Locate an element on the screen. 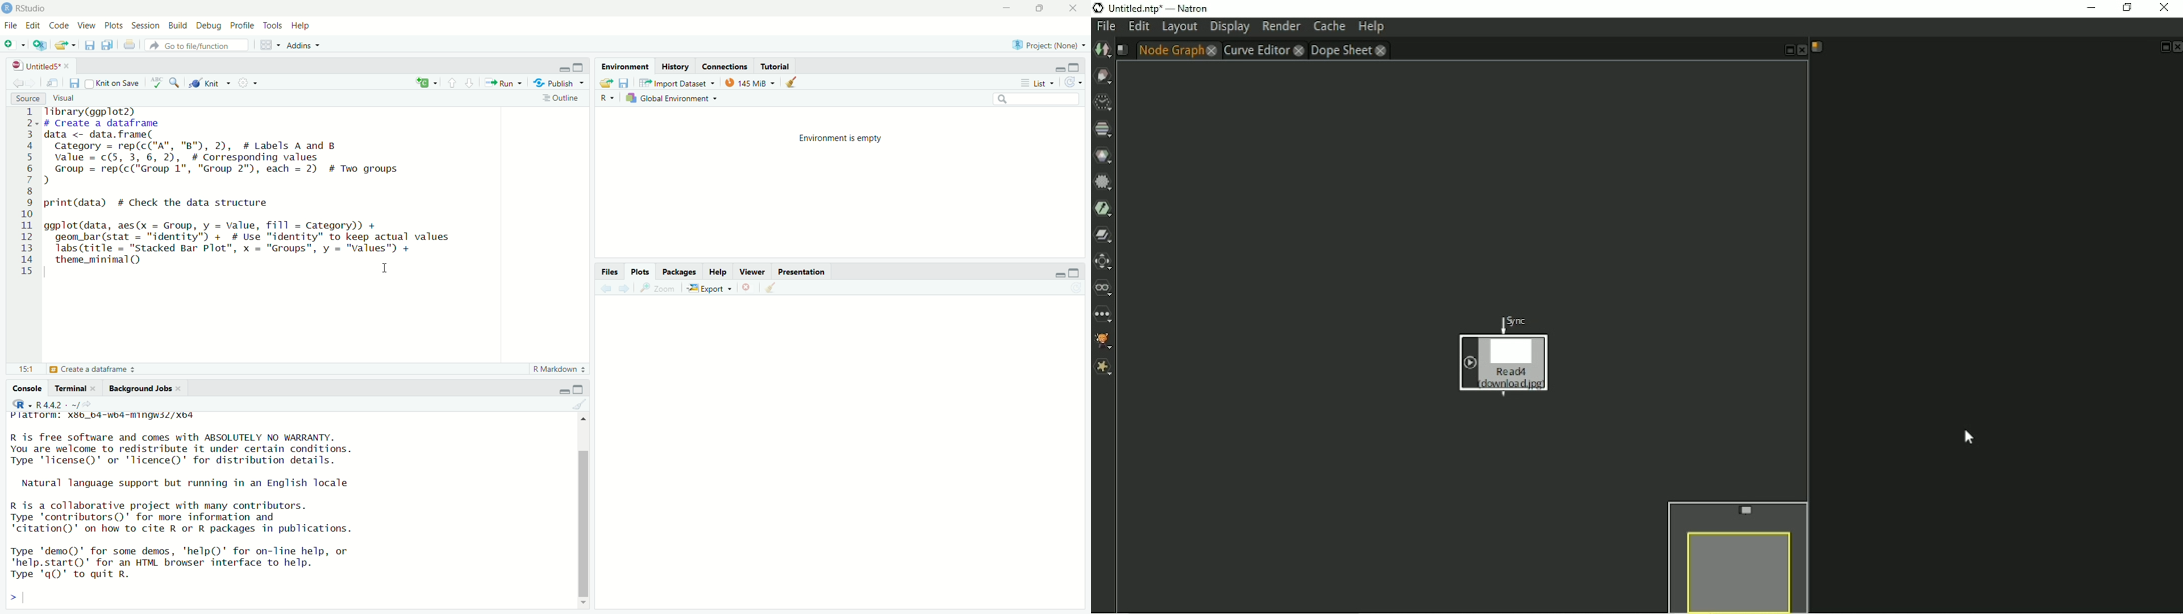  Refresh the list of objects in the environment is located at coordinates (1075, 81).